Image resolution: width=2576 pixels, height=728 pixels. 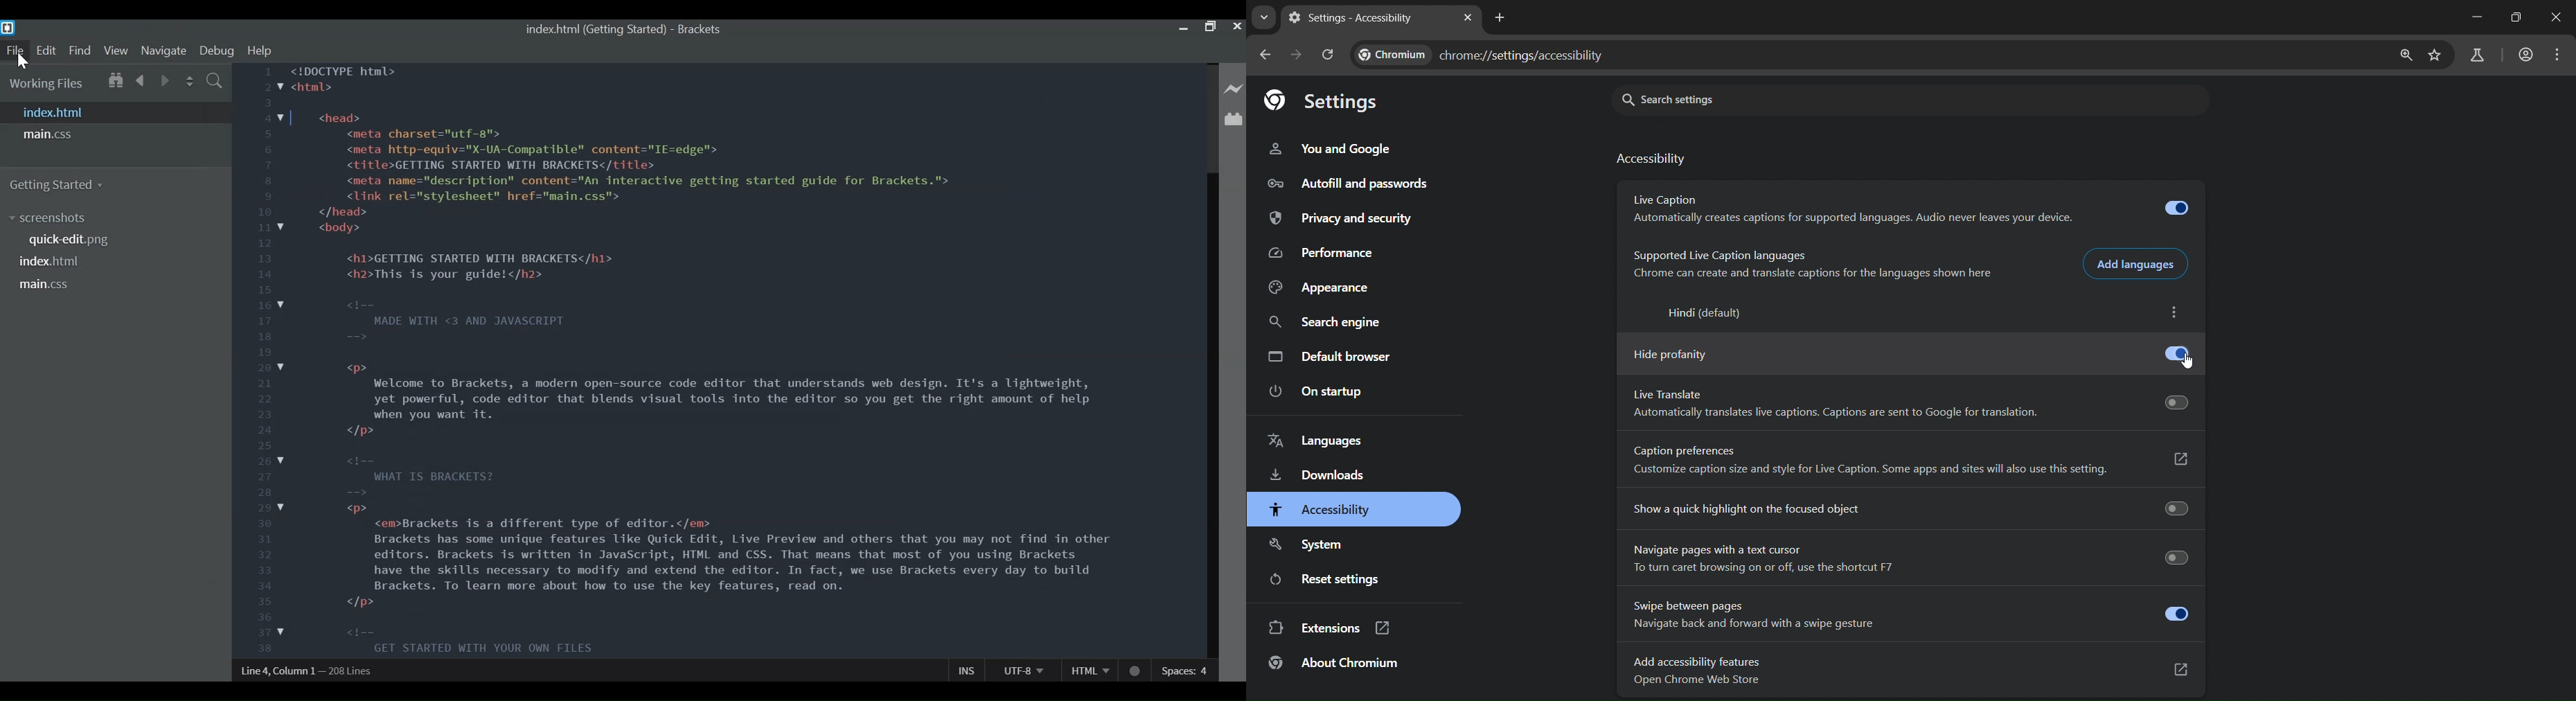 I want to click on Caption preferences
Customize caption size and style for Live Caption. Some apps and sites will also use this setting., so click(x=1913, y=462).